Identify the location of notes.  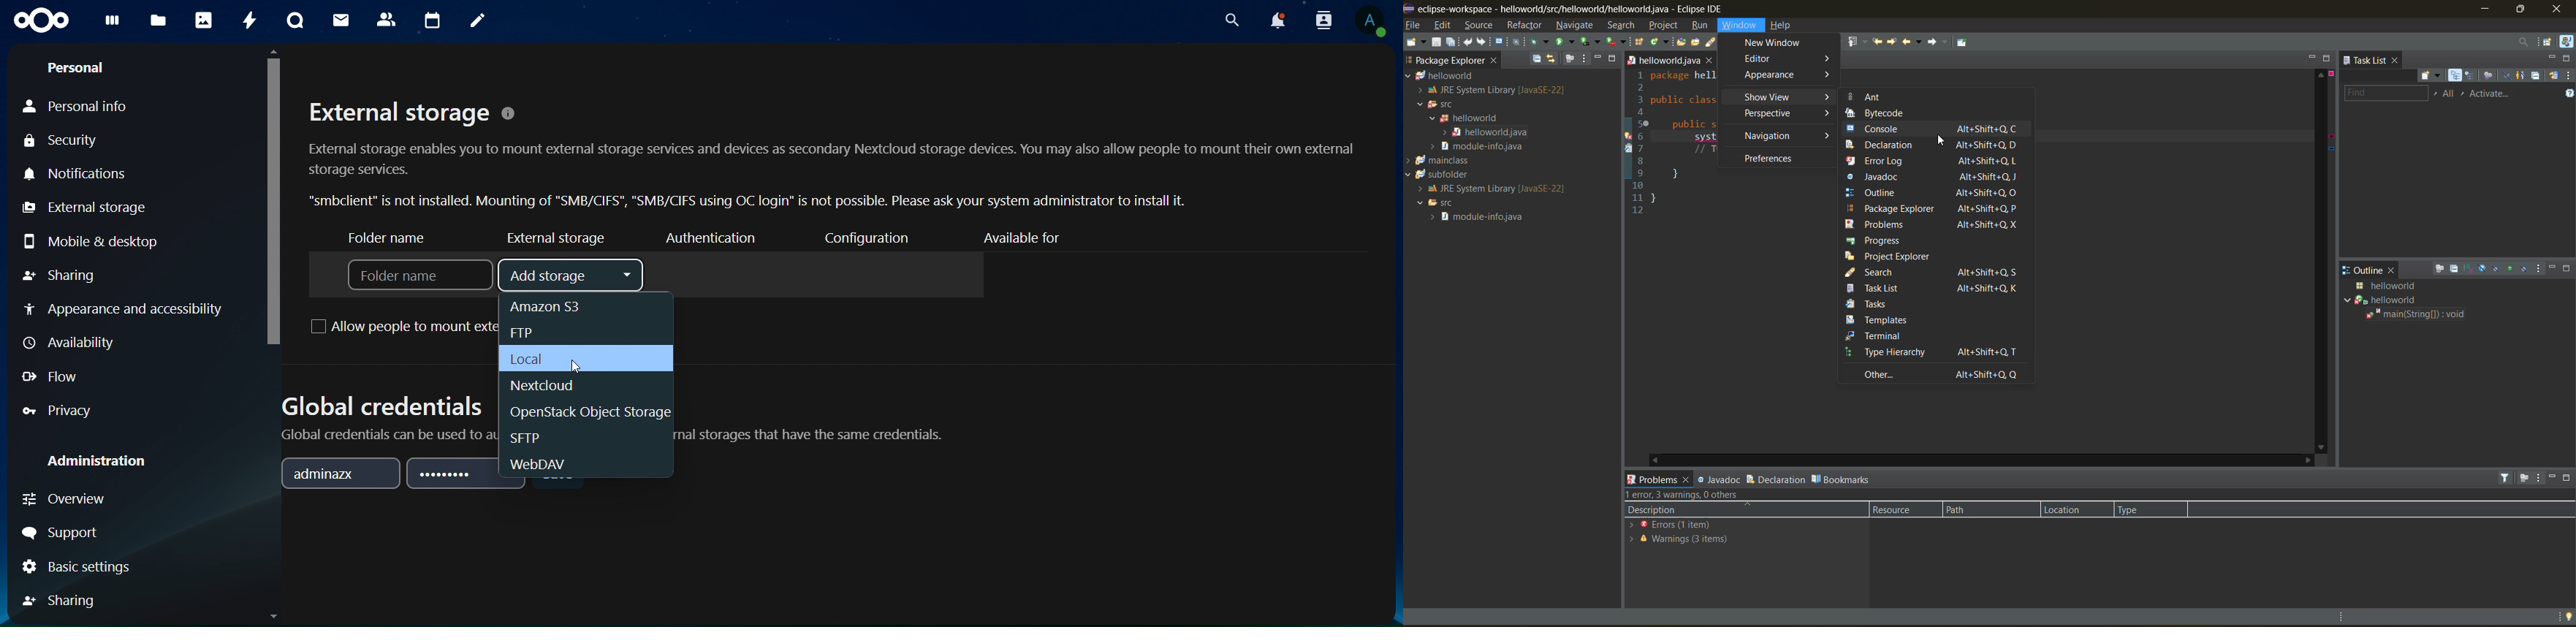
(476, 20).